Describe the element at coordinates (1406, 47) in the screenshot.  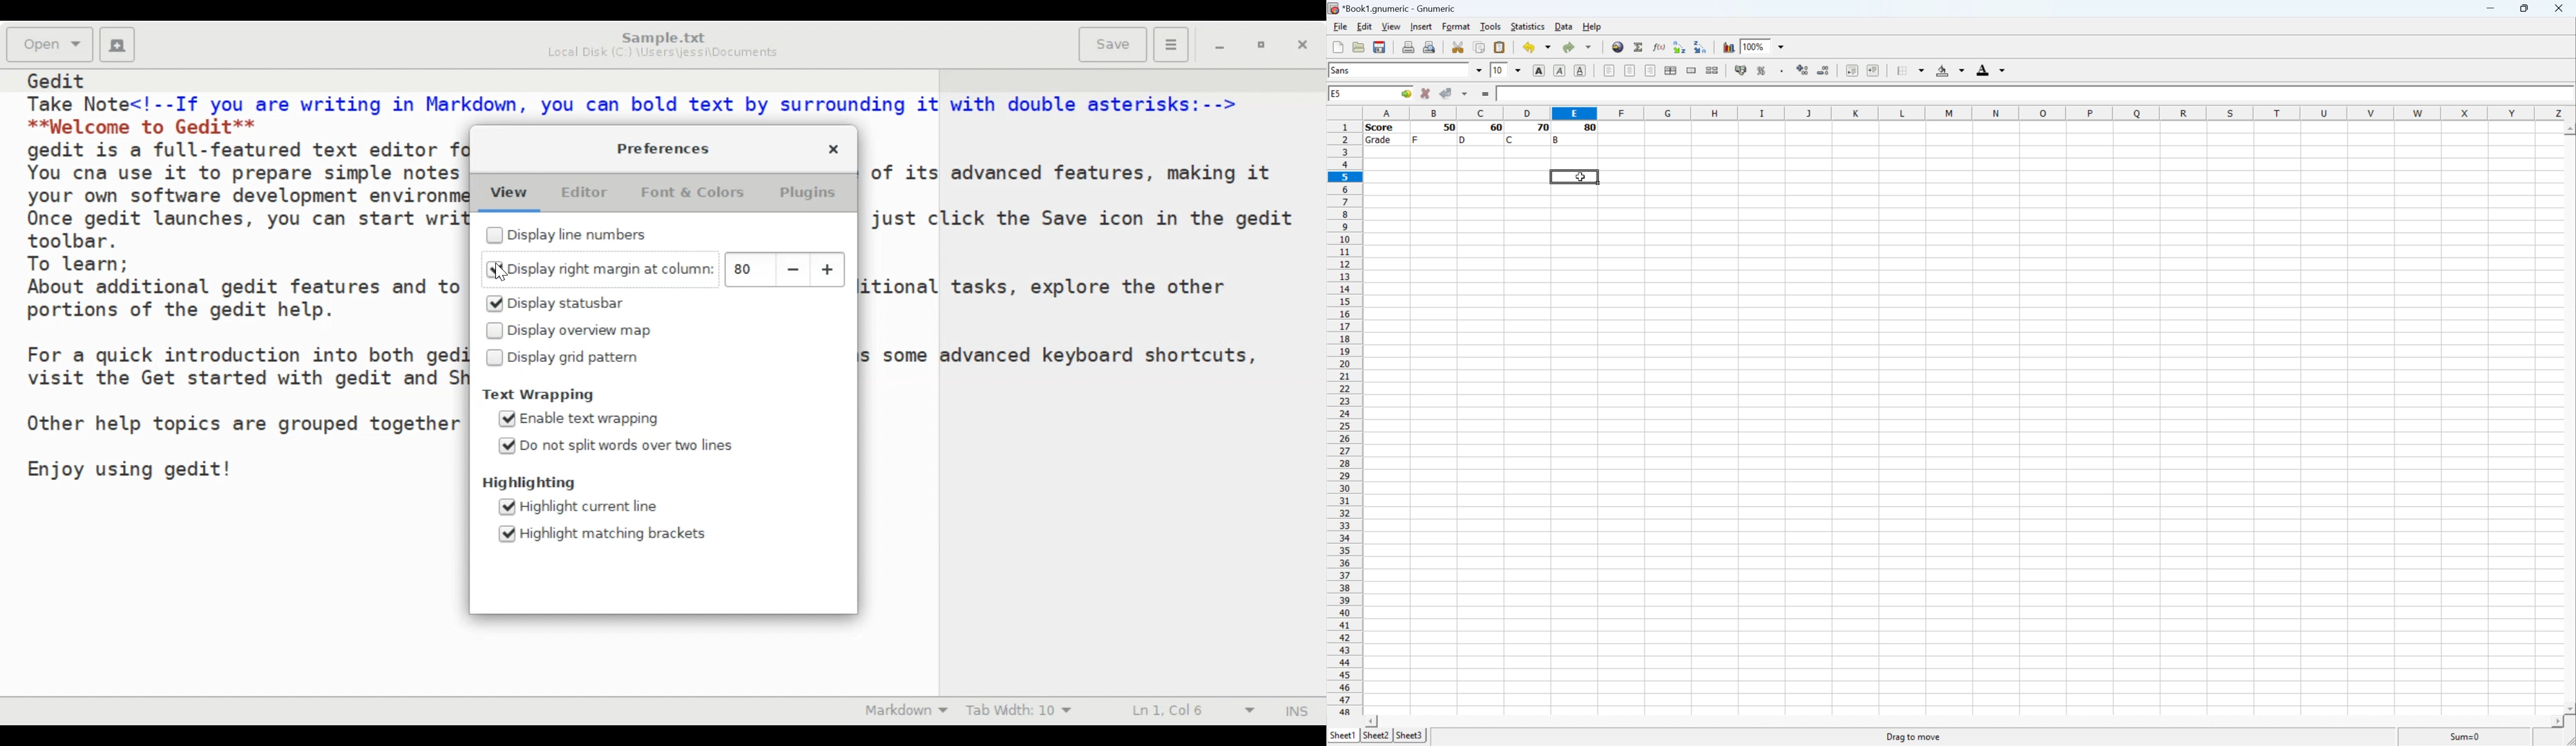
I see `Print current file` at that location.